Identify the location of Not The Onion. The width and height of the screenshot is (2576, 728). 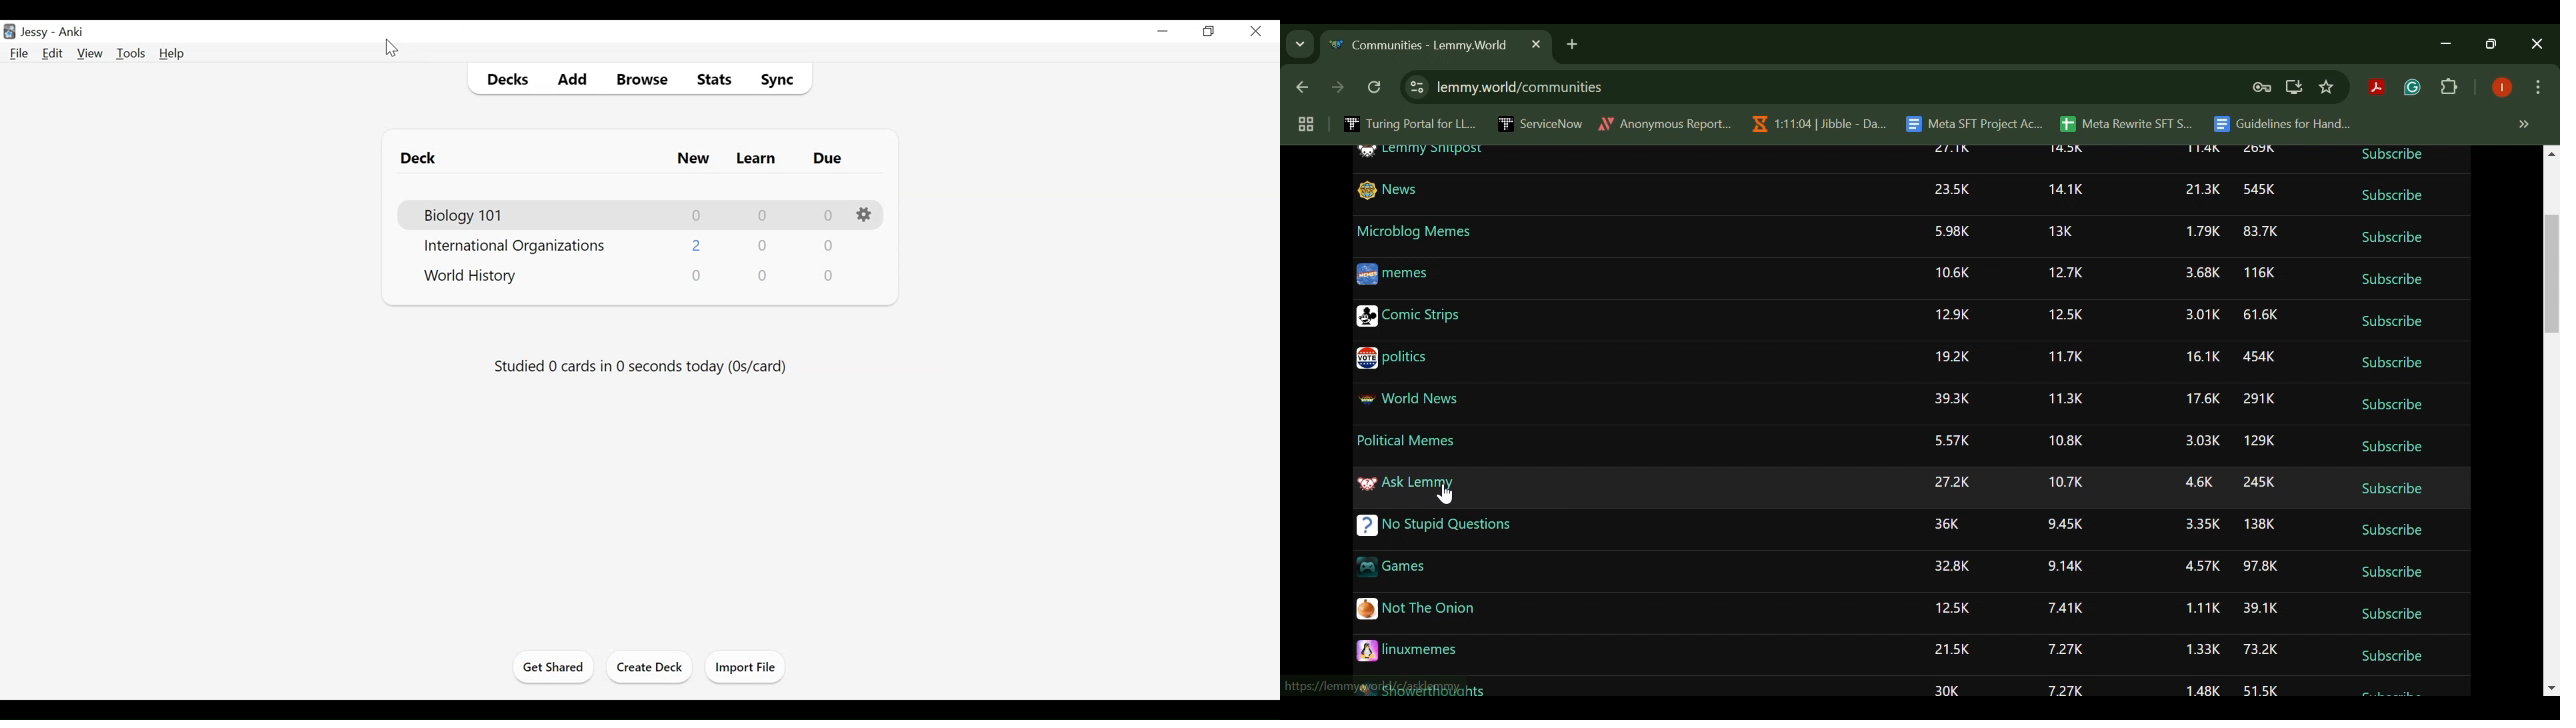
(1418, 609).